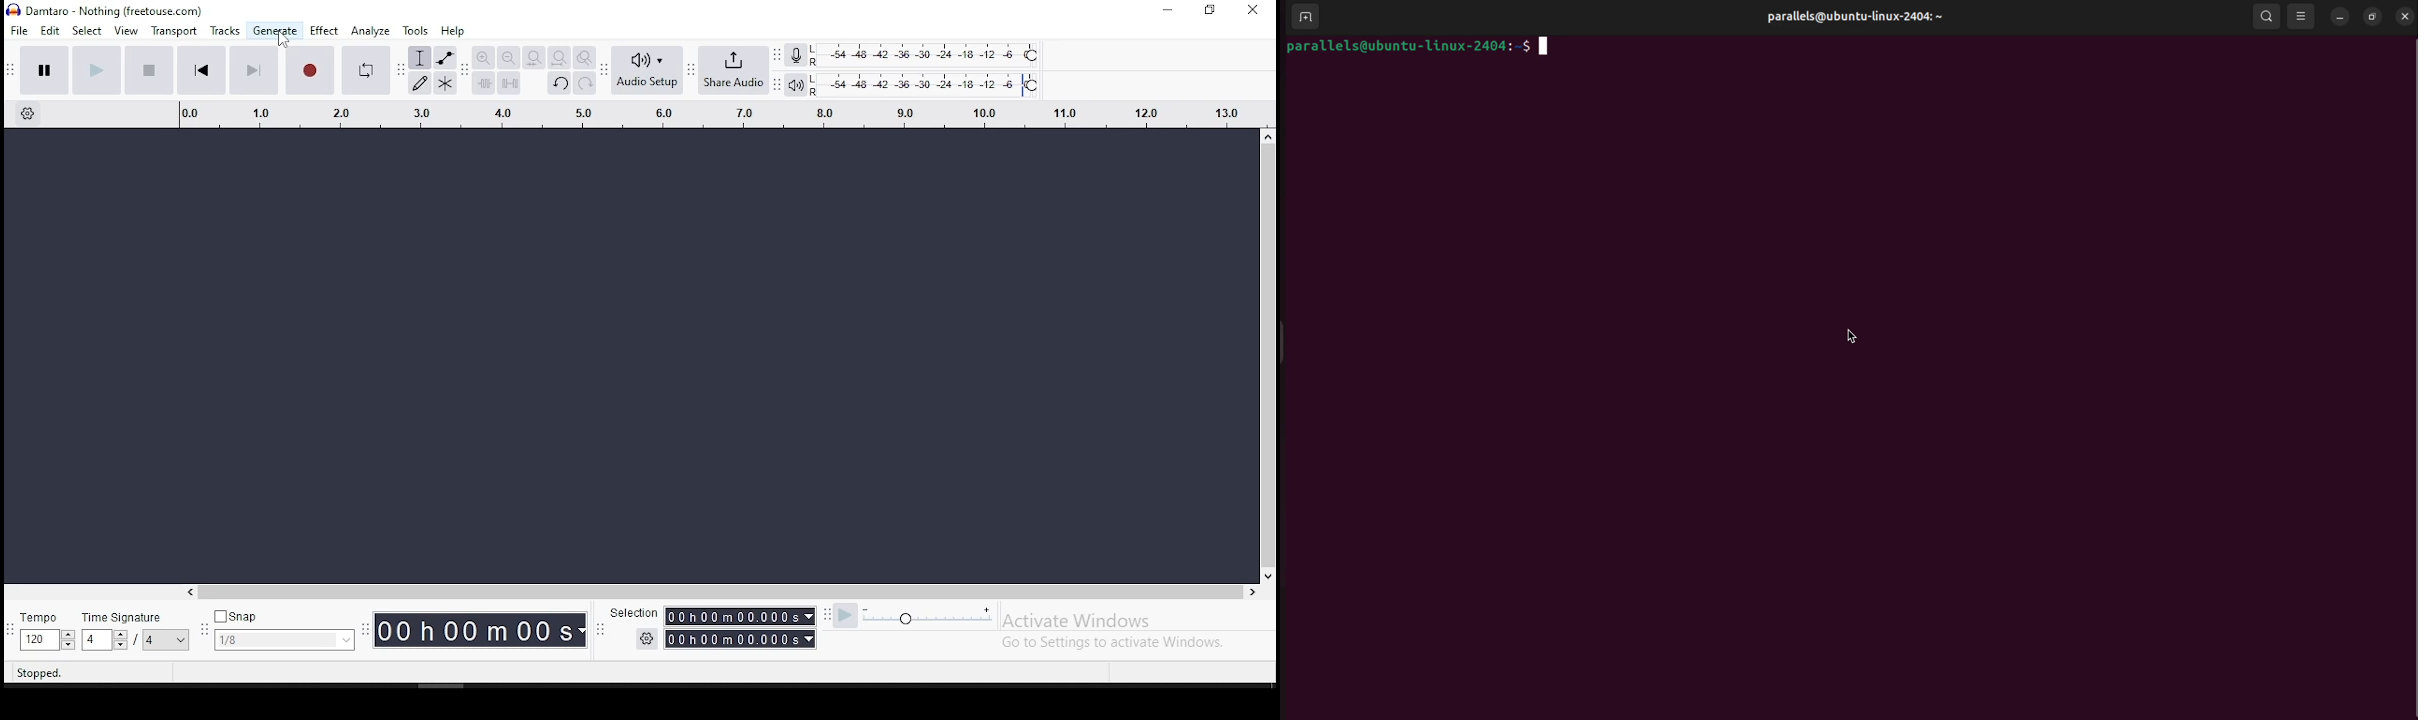 The height and width of the screenshot is (728, 2436). Describe the element at coordinates (31, 115) in the screenshot. I see `timeline settings` at that location.